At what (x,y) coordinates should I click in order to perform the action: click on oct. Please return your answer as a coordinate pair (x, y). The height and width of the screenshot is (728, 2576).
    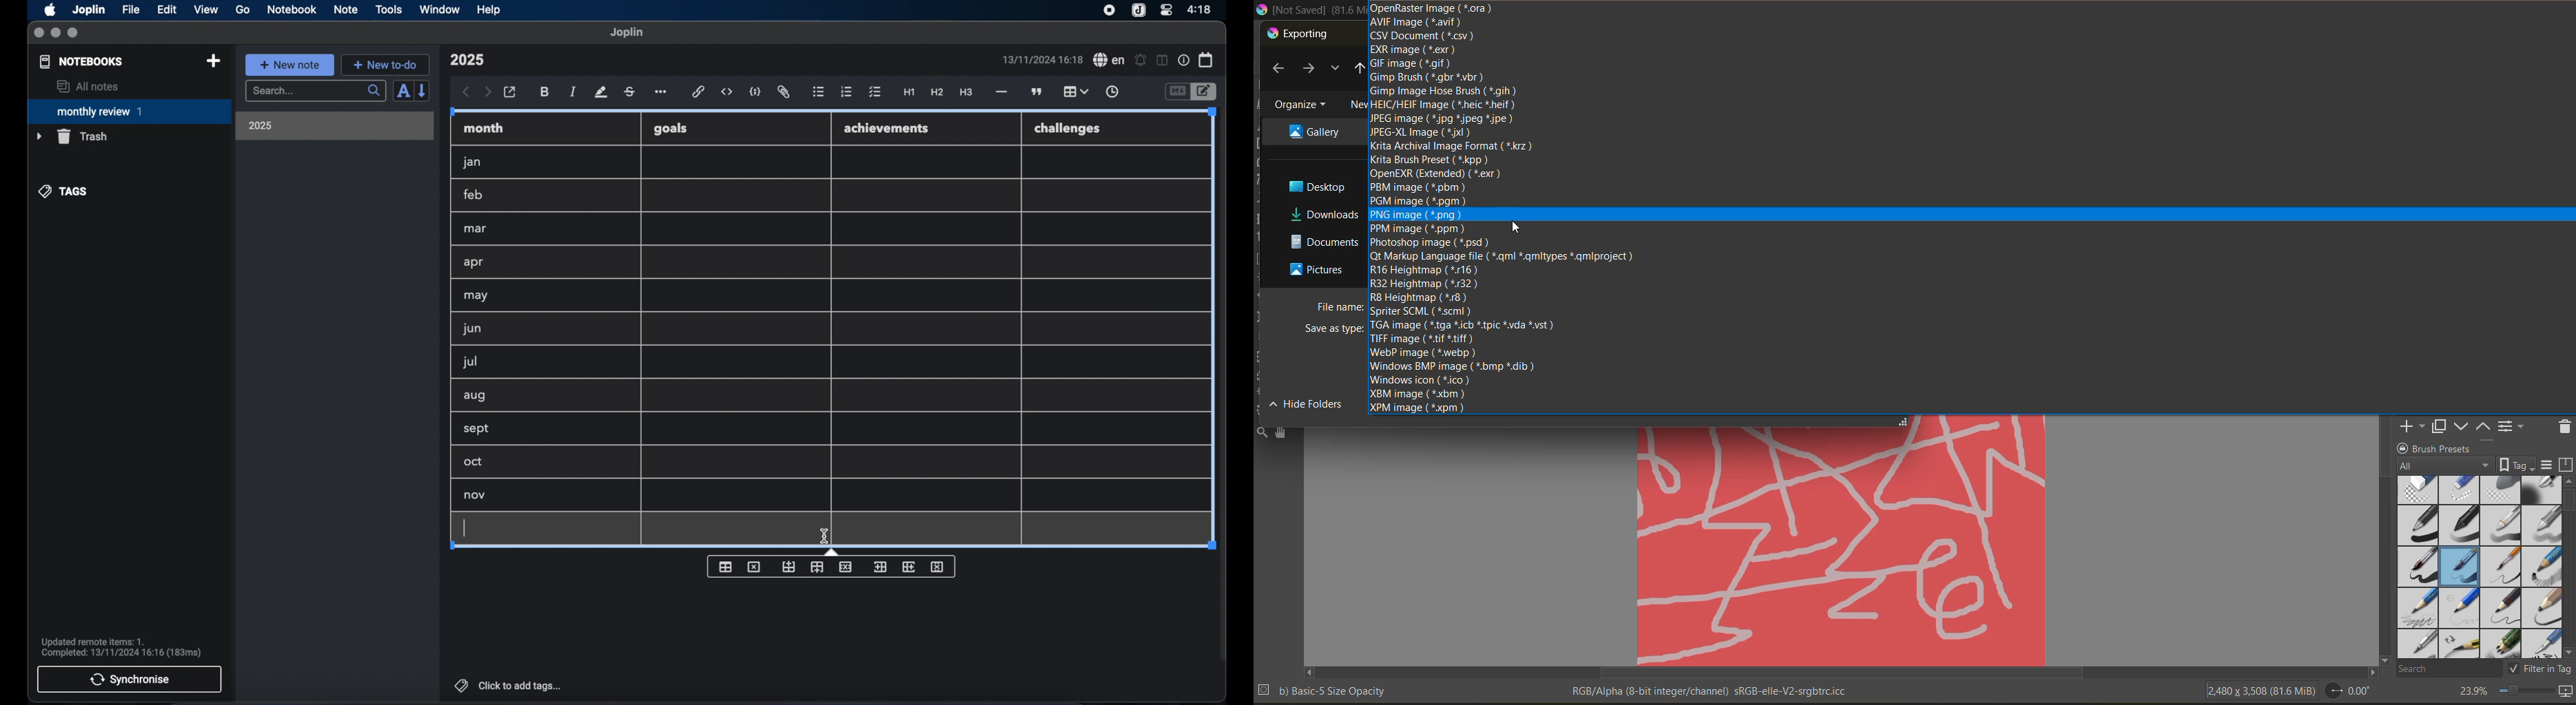
    Looking at the image, I should click on (474, 463).